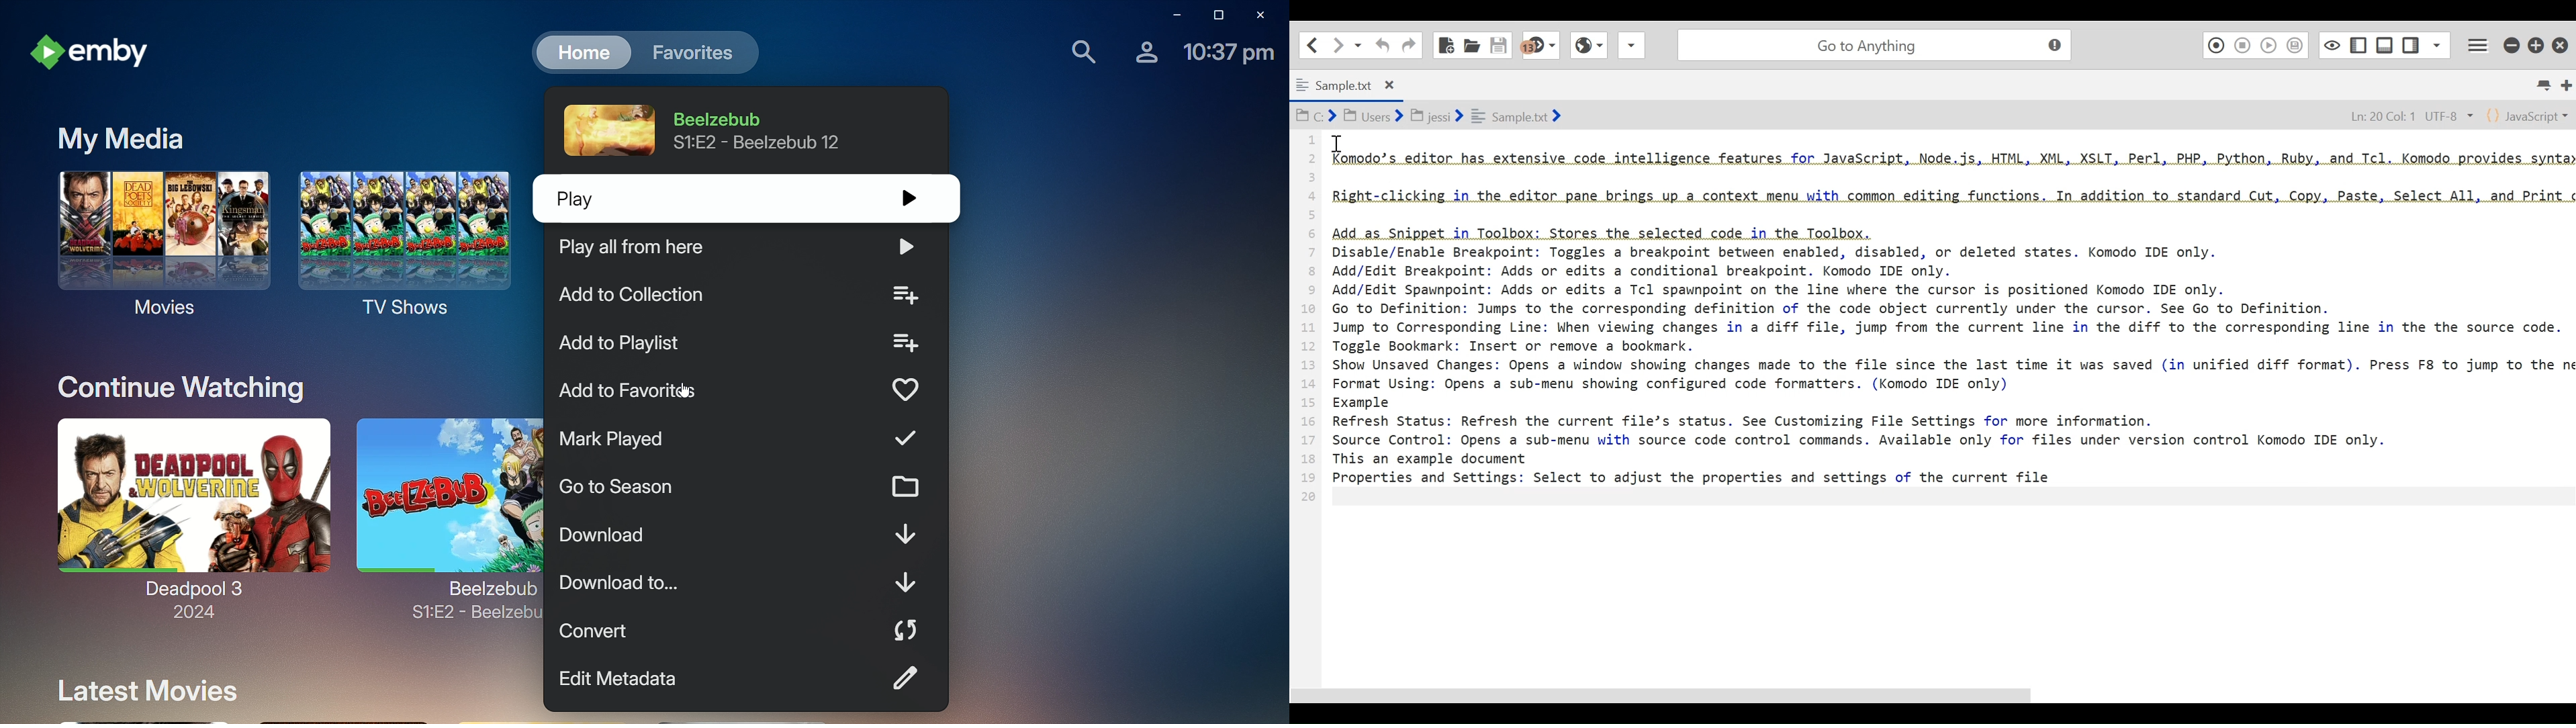 The width and height of the screenshot is (2576, 728). What do you see at coordinates (157, 245) in the screenshot?
I see `Movies` at bounding box center [157, 245].